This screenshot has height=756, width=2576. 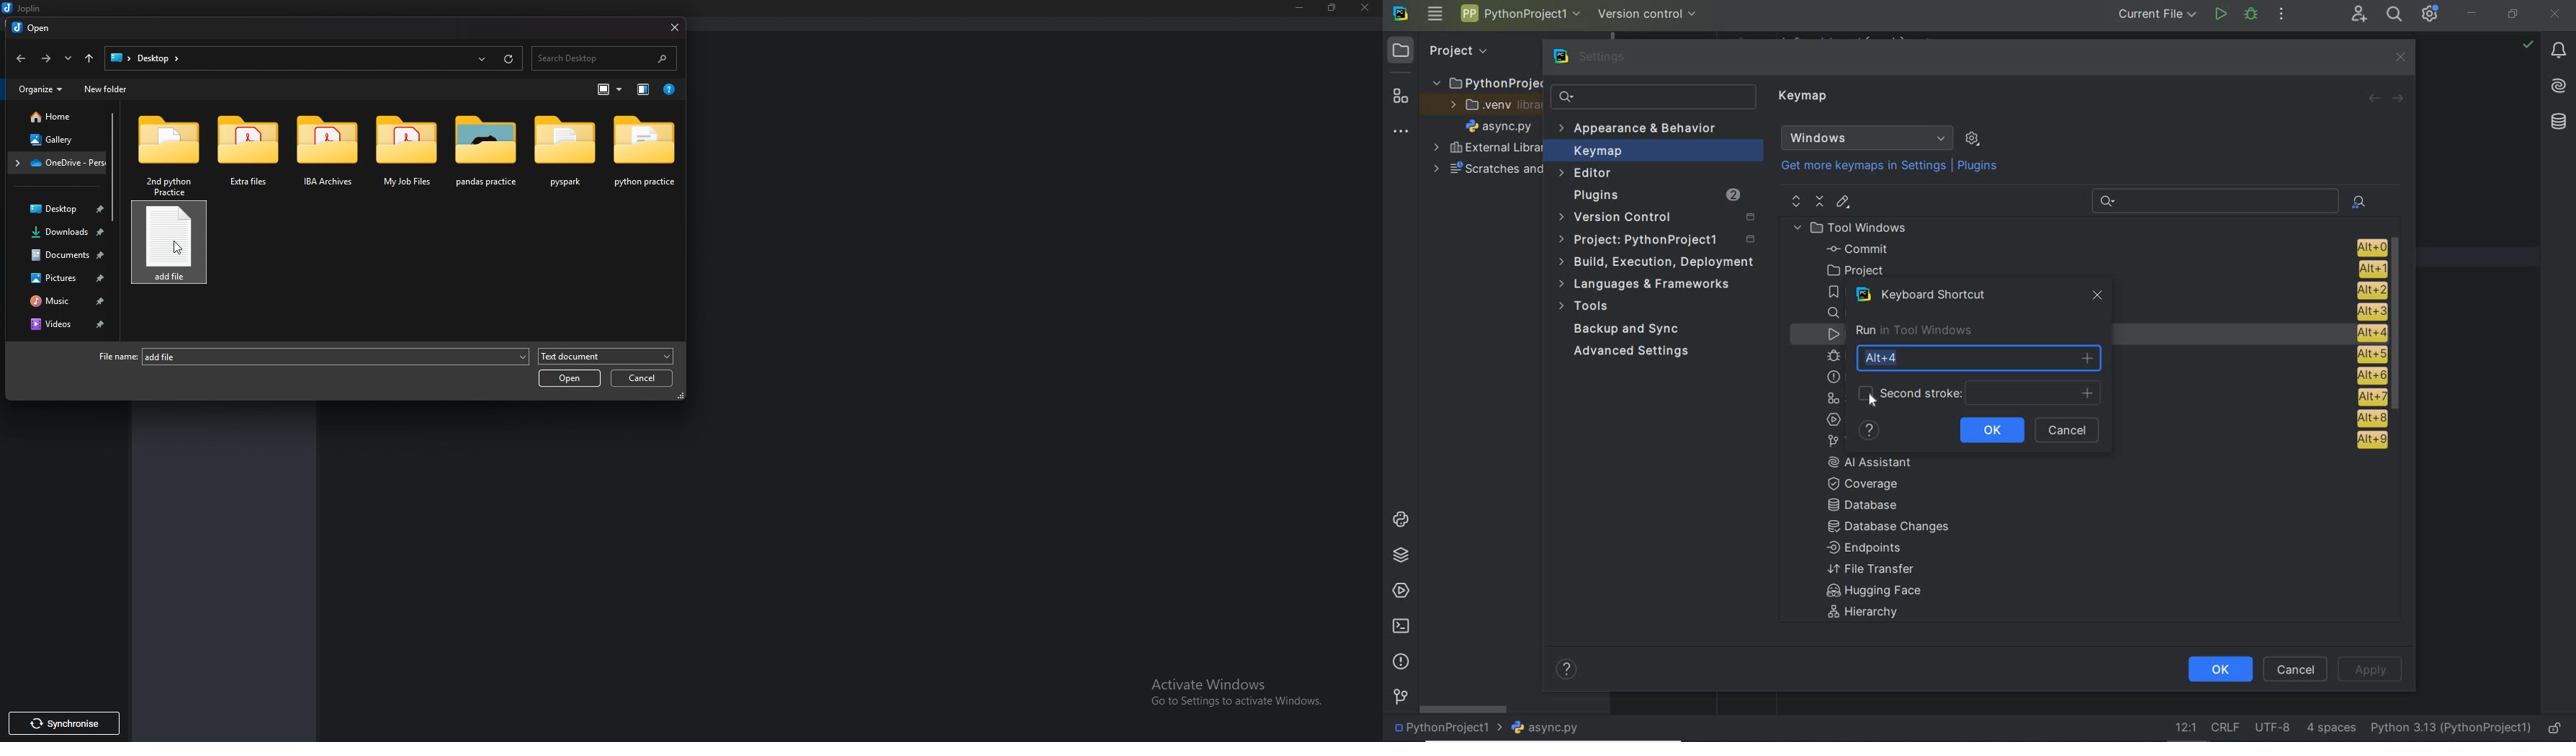 I want to click on Videos, so click(x=70, y=324).